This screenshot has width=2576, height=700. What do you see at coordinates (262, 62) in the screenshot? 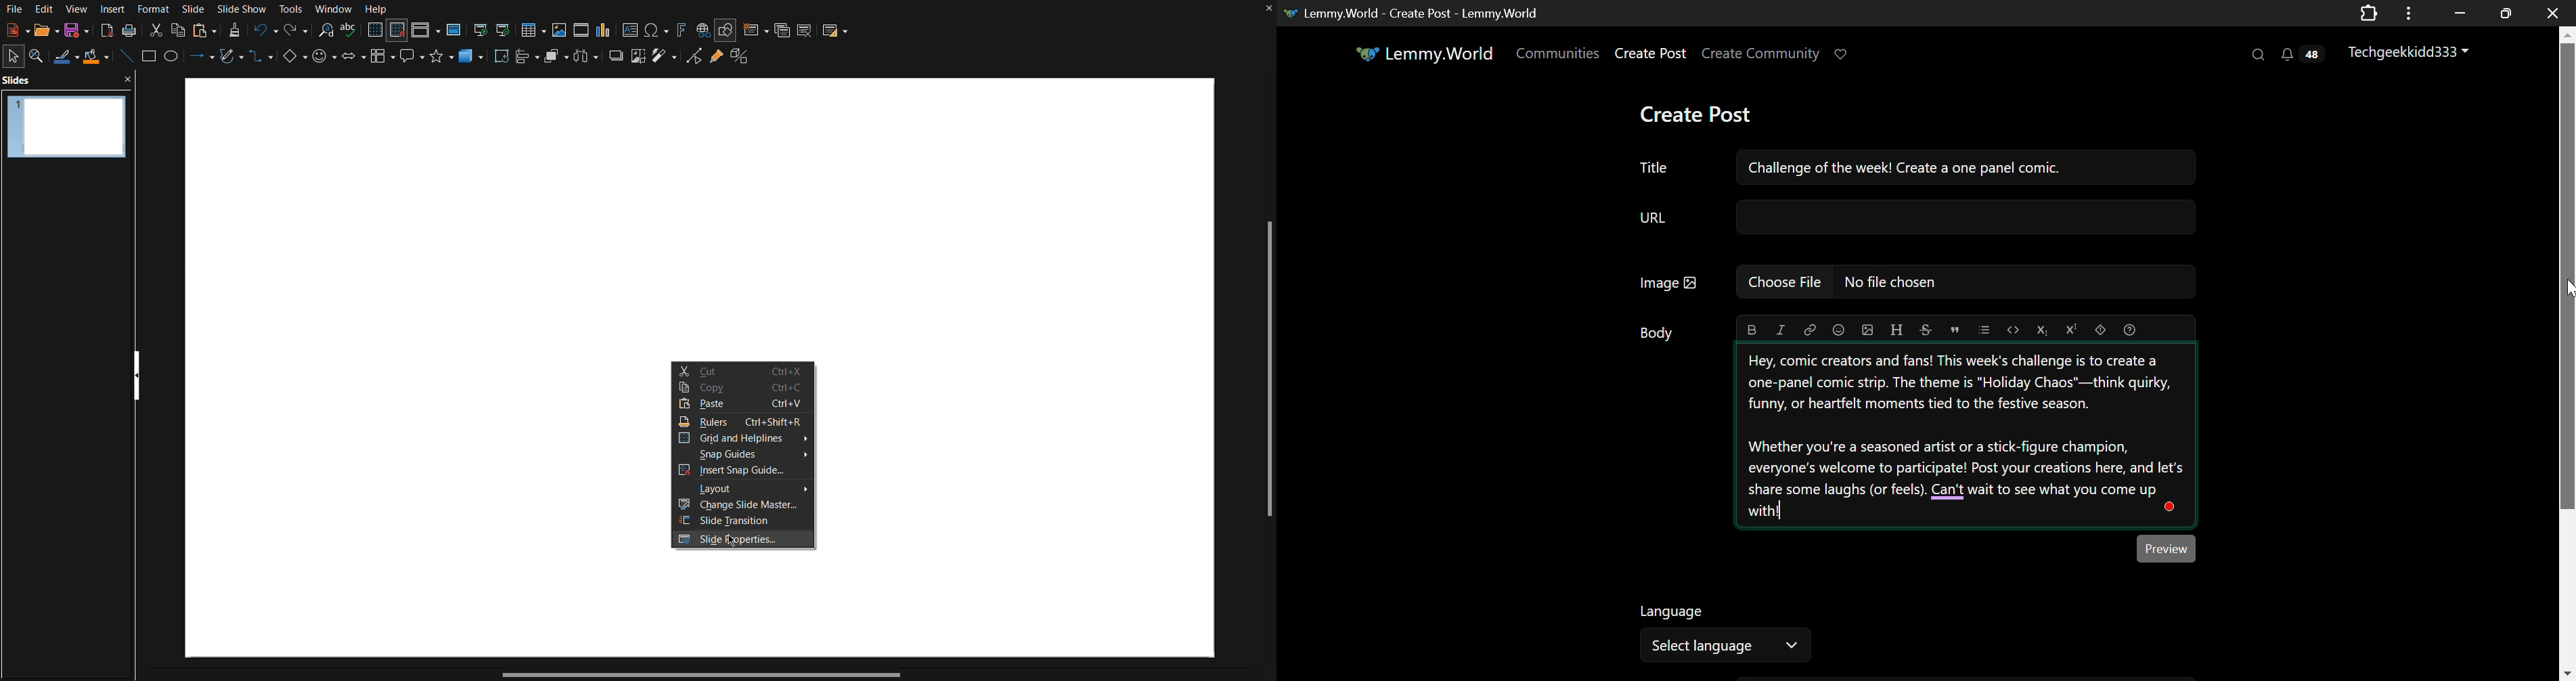
I see `Connectors` at bounding box center [262, 62].